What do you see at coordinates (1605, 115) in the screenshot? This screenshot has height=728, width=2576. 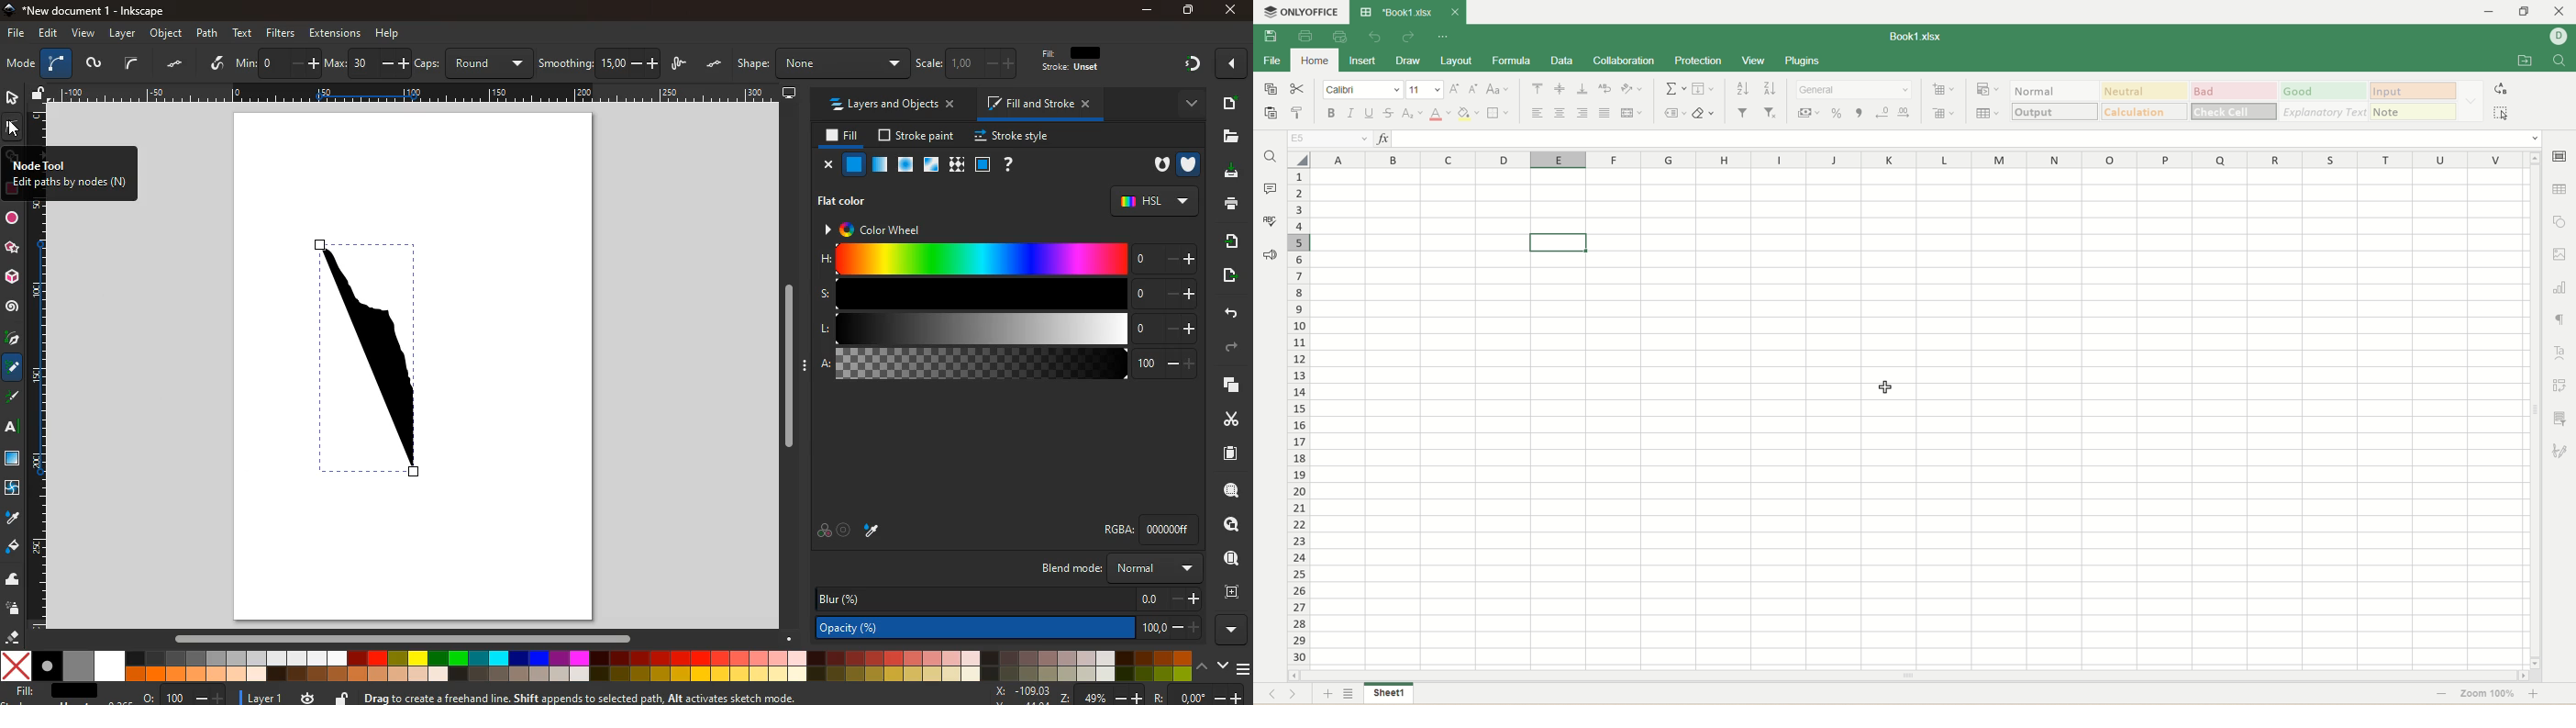 I see `justified` at bounding box center [1605, 115].